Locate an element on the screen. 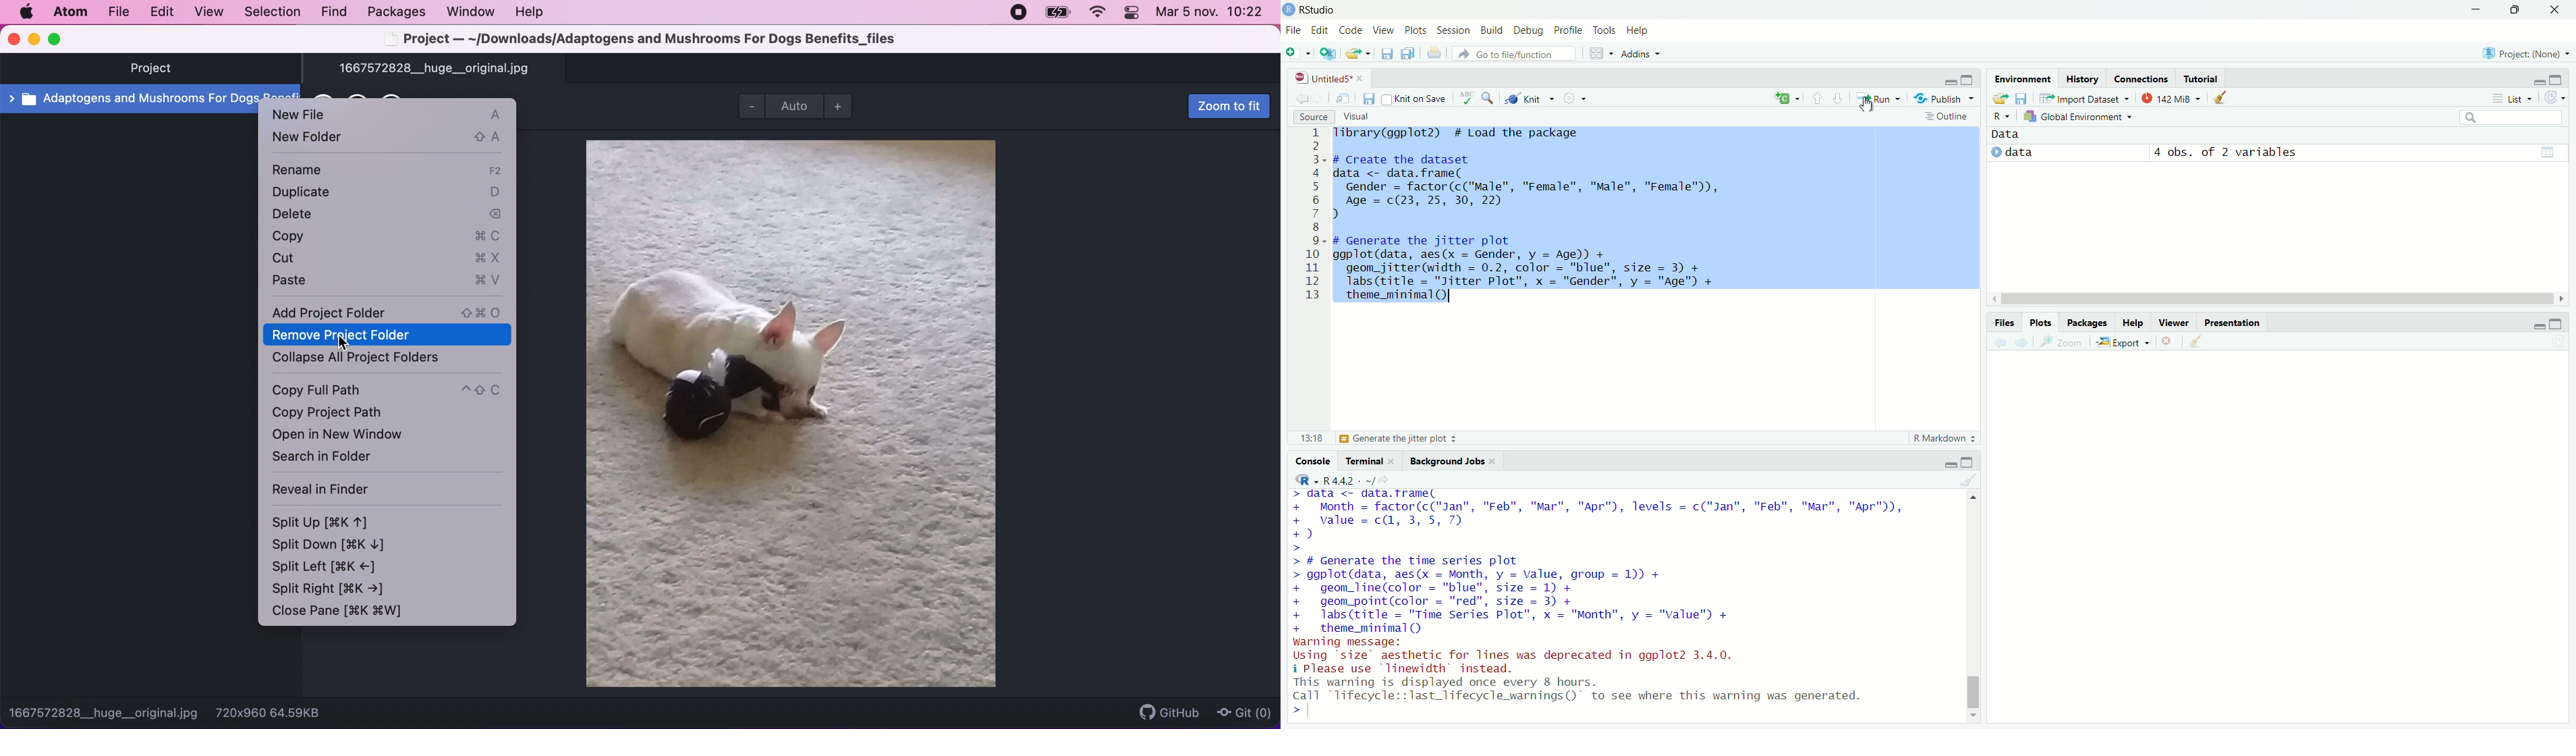  clear objects from the workspace is located at coordinates (2225, 98).